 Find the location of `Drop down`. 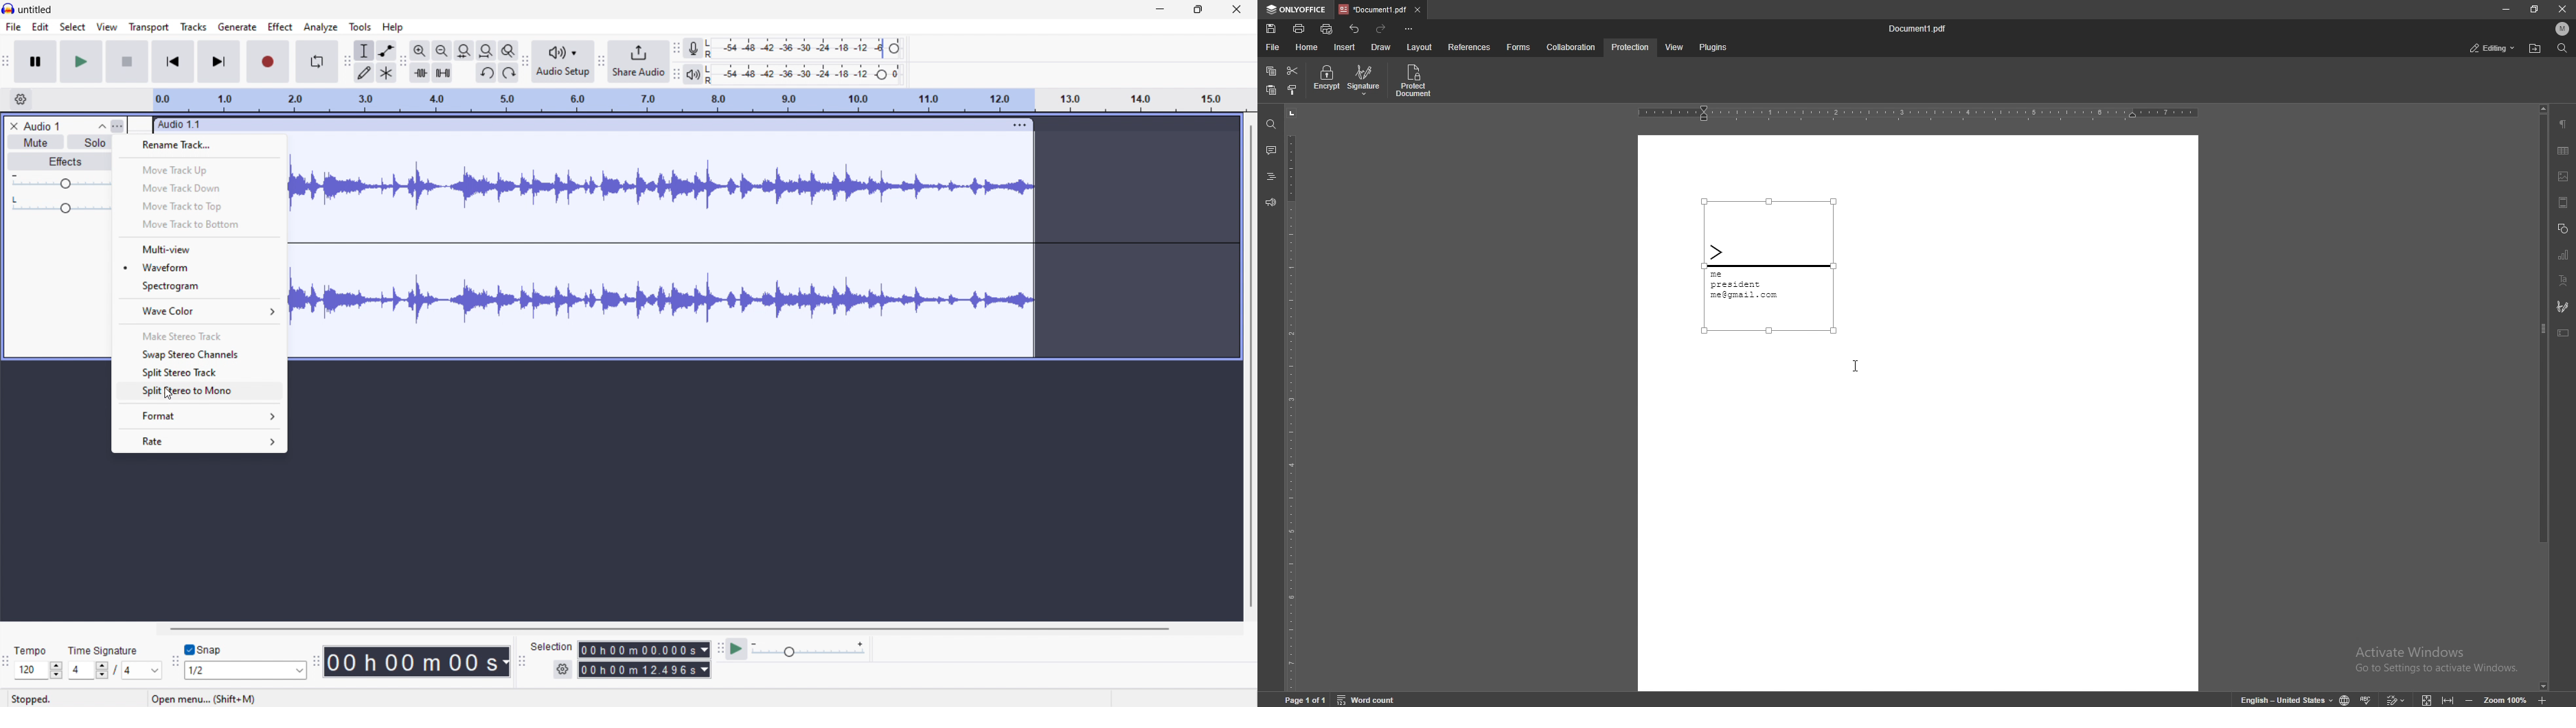

Drop down is located at coordinates (296, 670).